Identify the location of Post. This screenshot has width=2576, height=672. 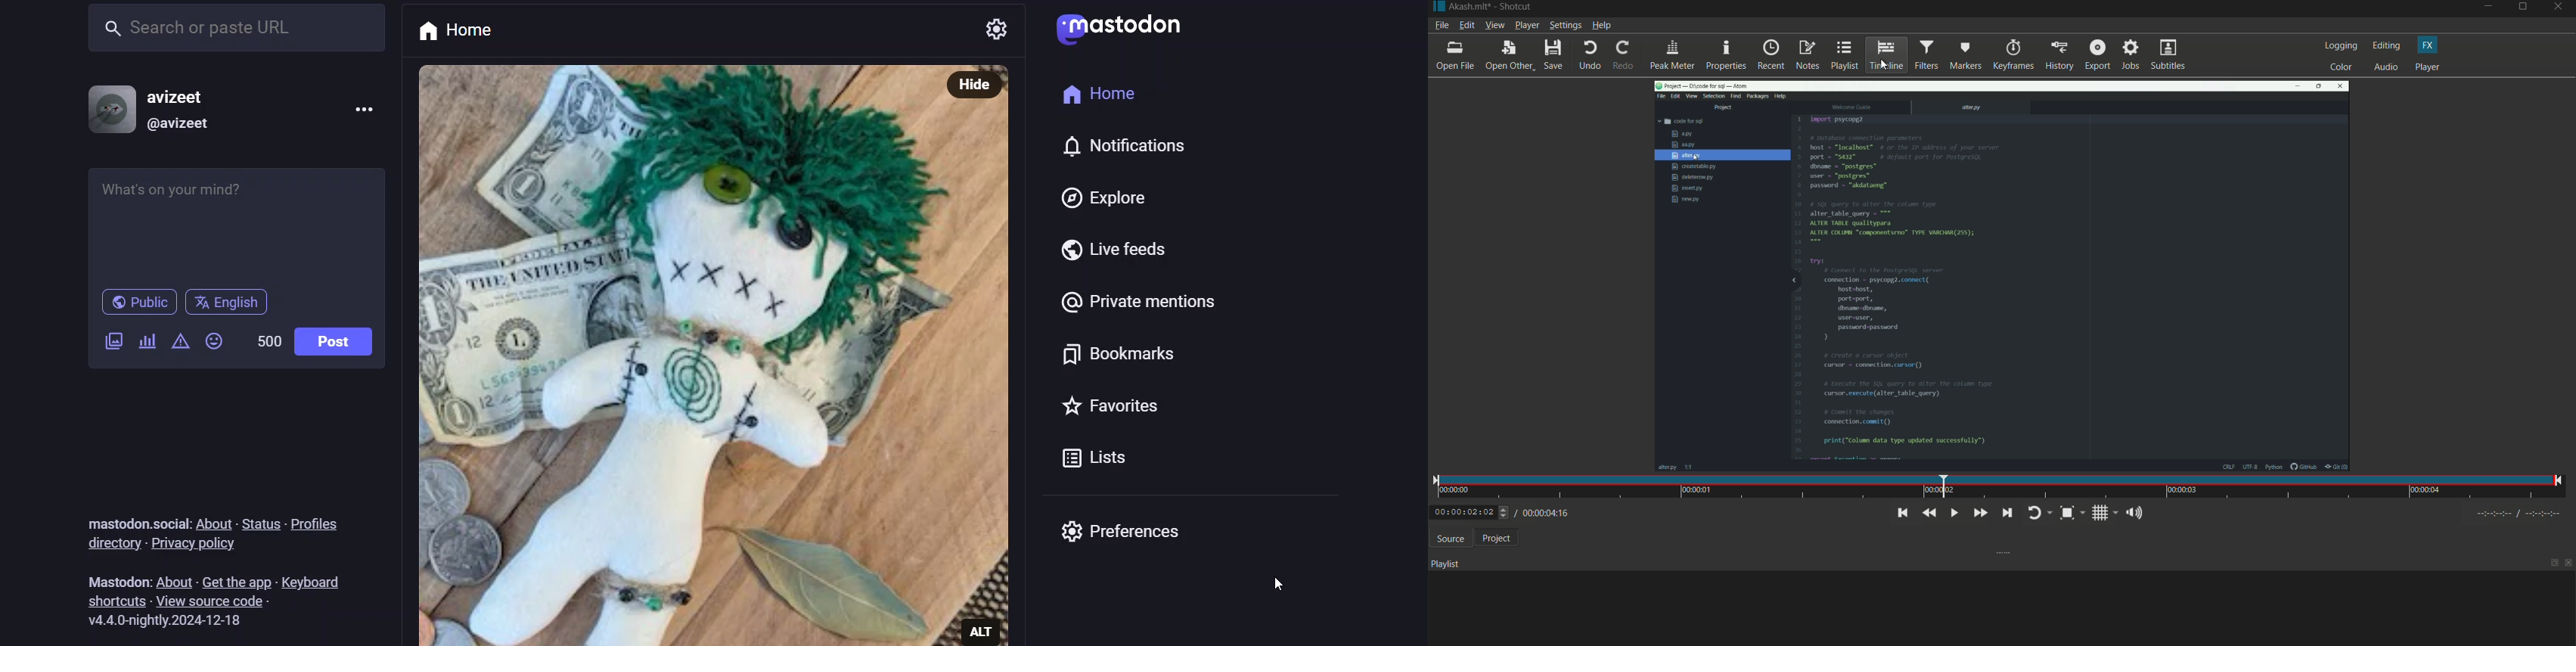
(334, 343).